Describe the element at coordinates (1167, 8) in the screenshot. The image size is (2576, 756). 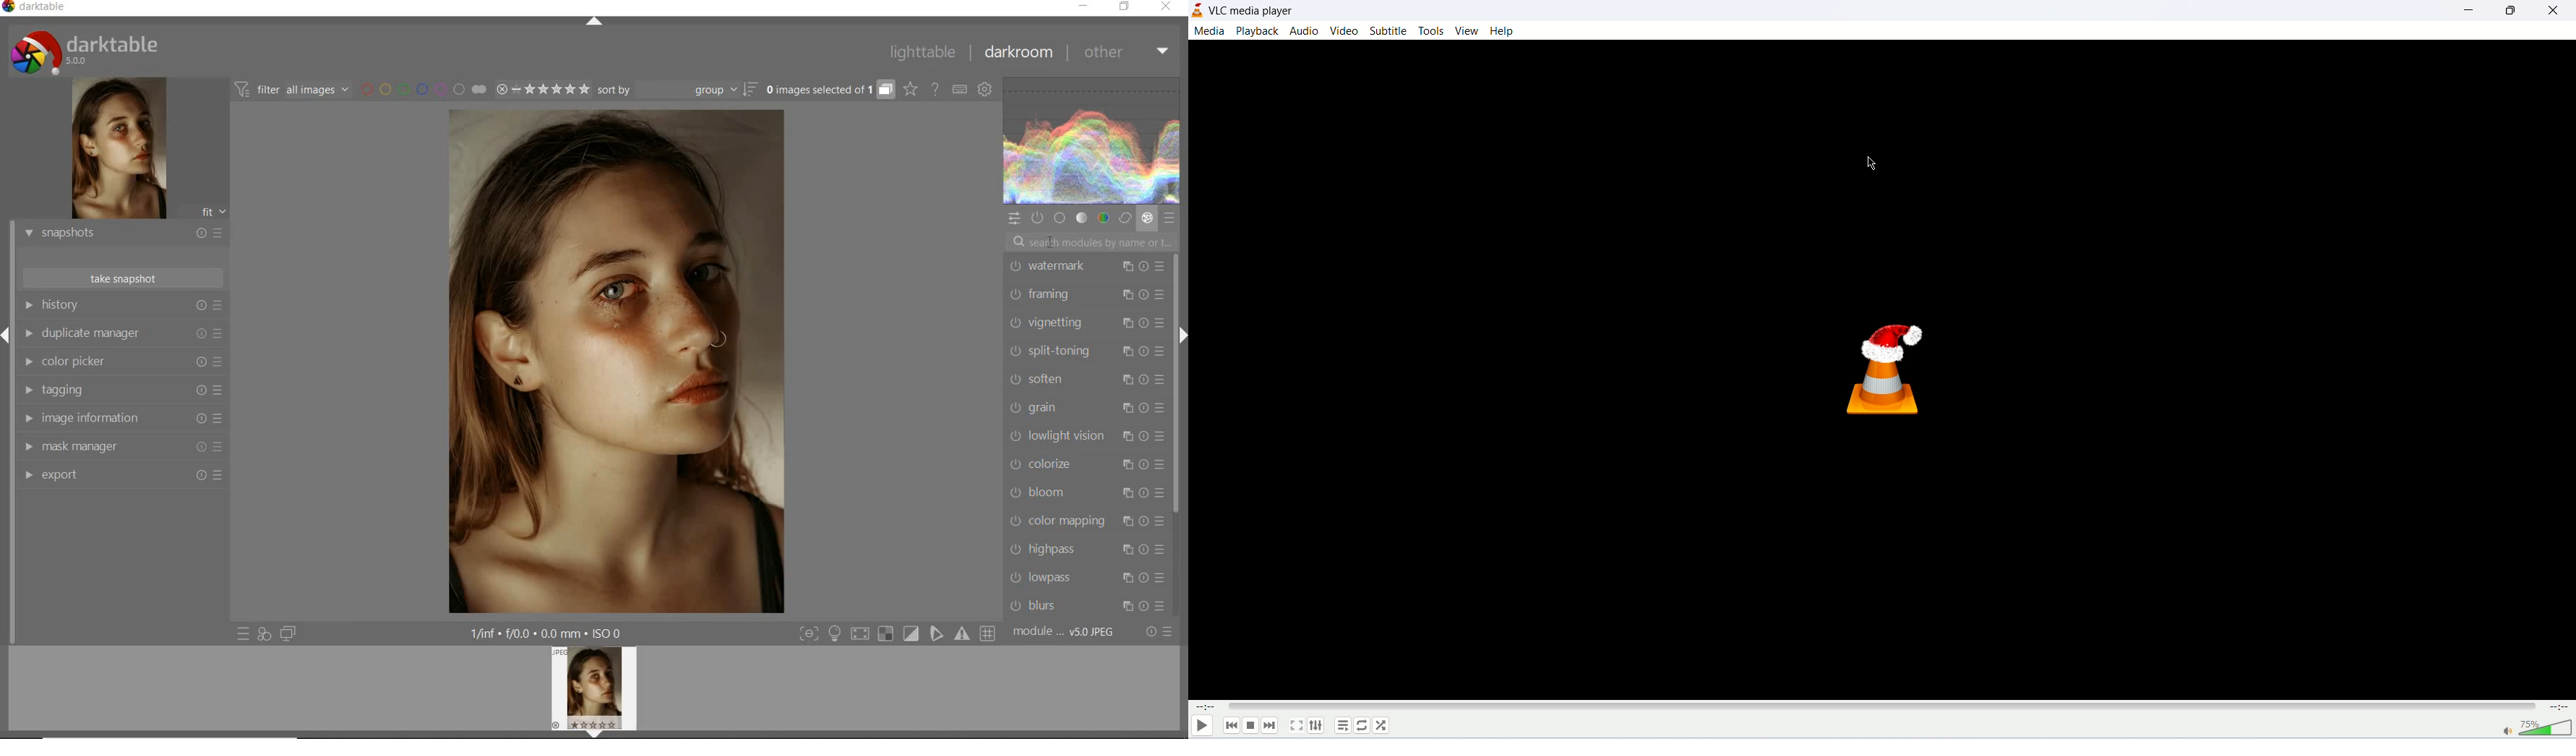
I see `close` at that location.